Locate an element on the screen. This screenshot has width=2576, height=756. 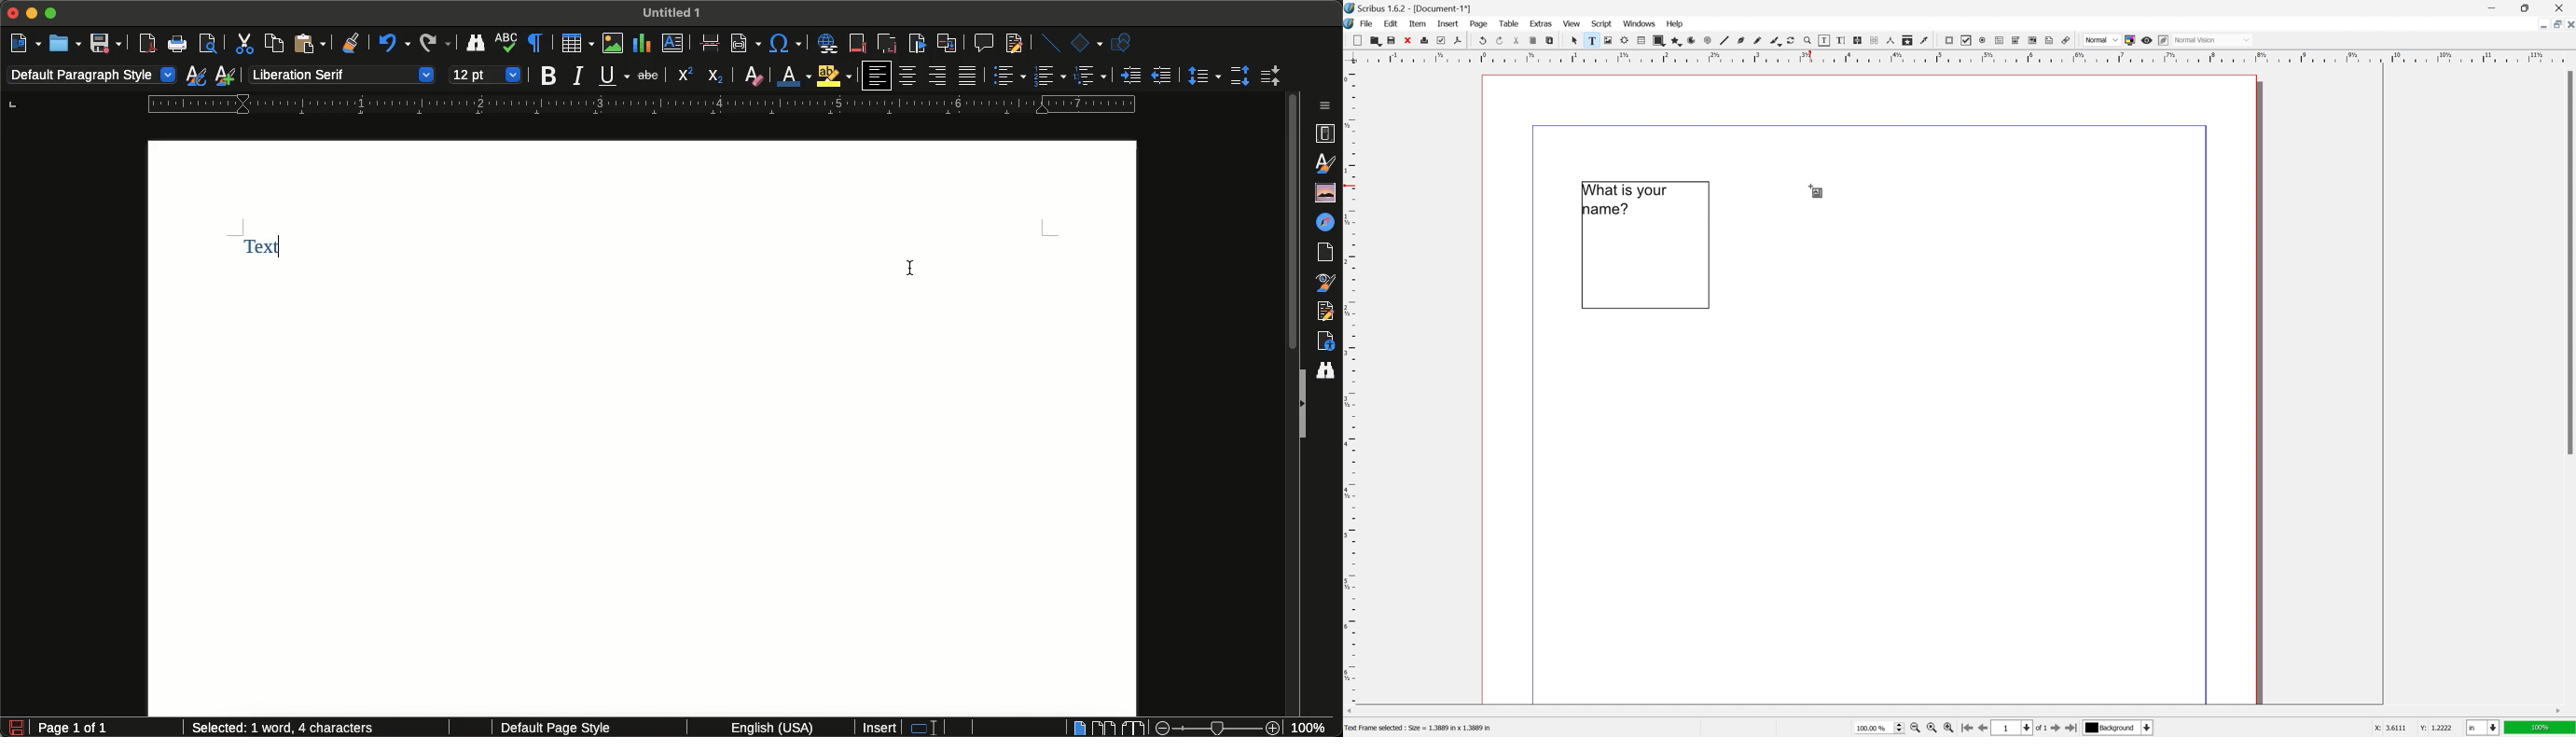
text annotation is located at coordinates (2050, 40).